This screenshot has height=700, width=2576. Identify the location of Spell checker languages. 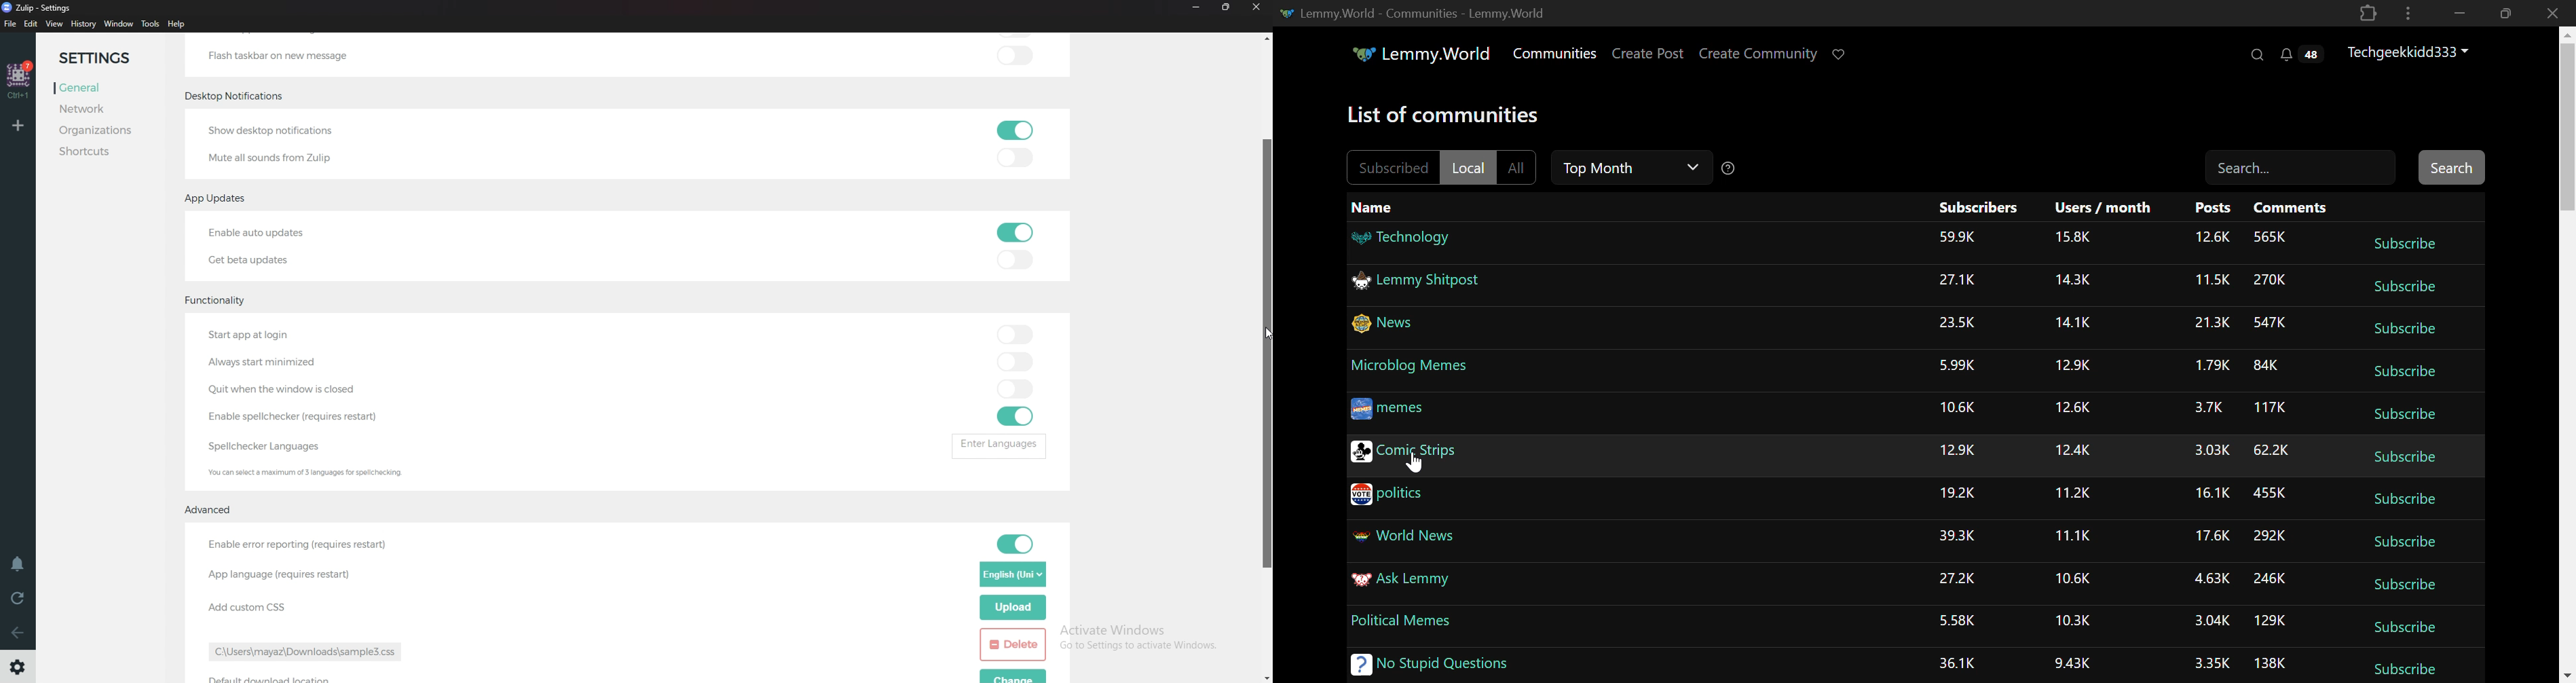
(269, 446).